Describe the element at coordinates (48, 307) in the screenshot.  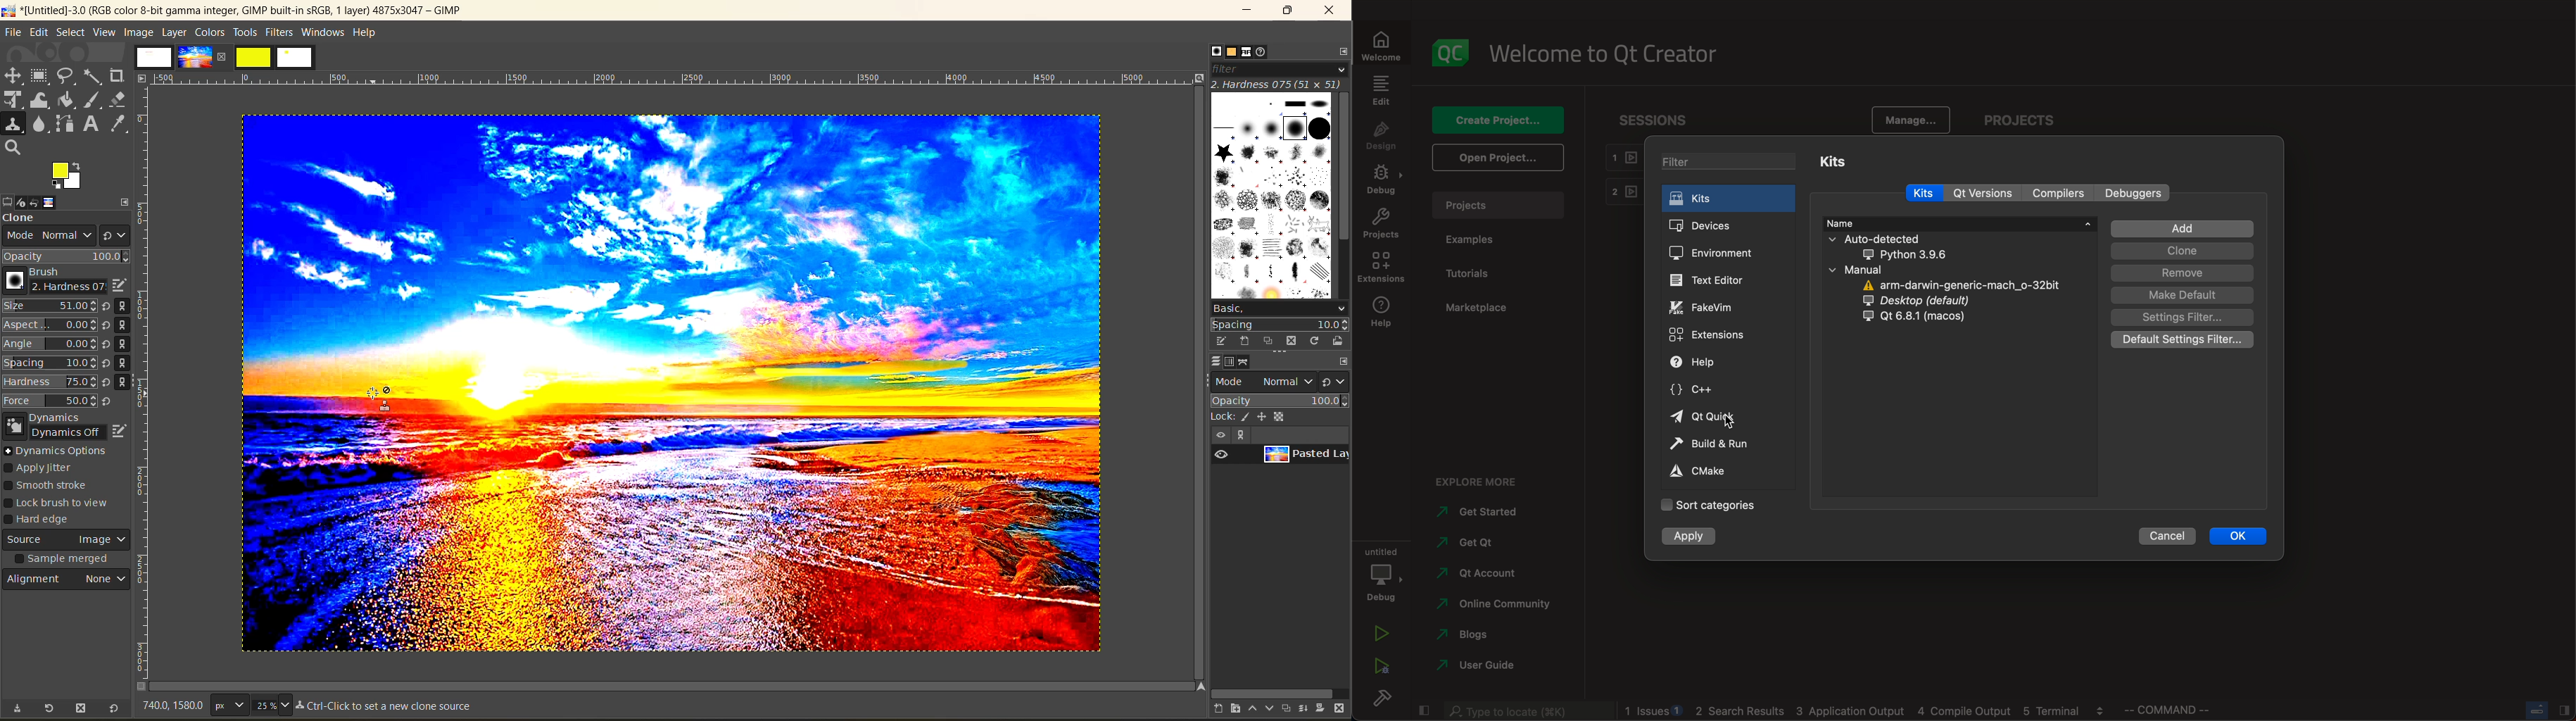
I see `Size 51.00` at that location.